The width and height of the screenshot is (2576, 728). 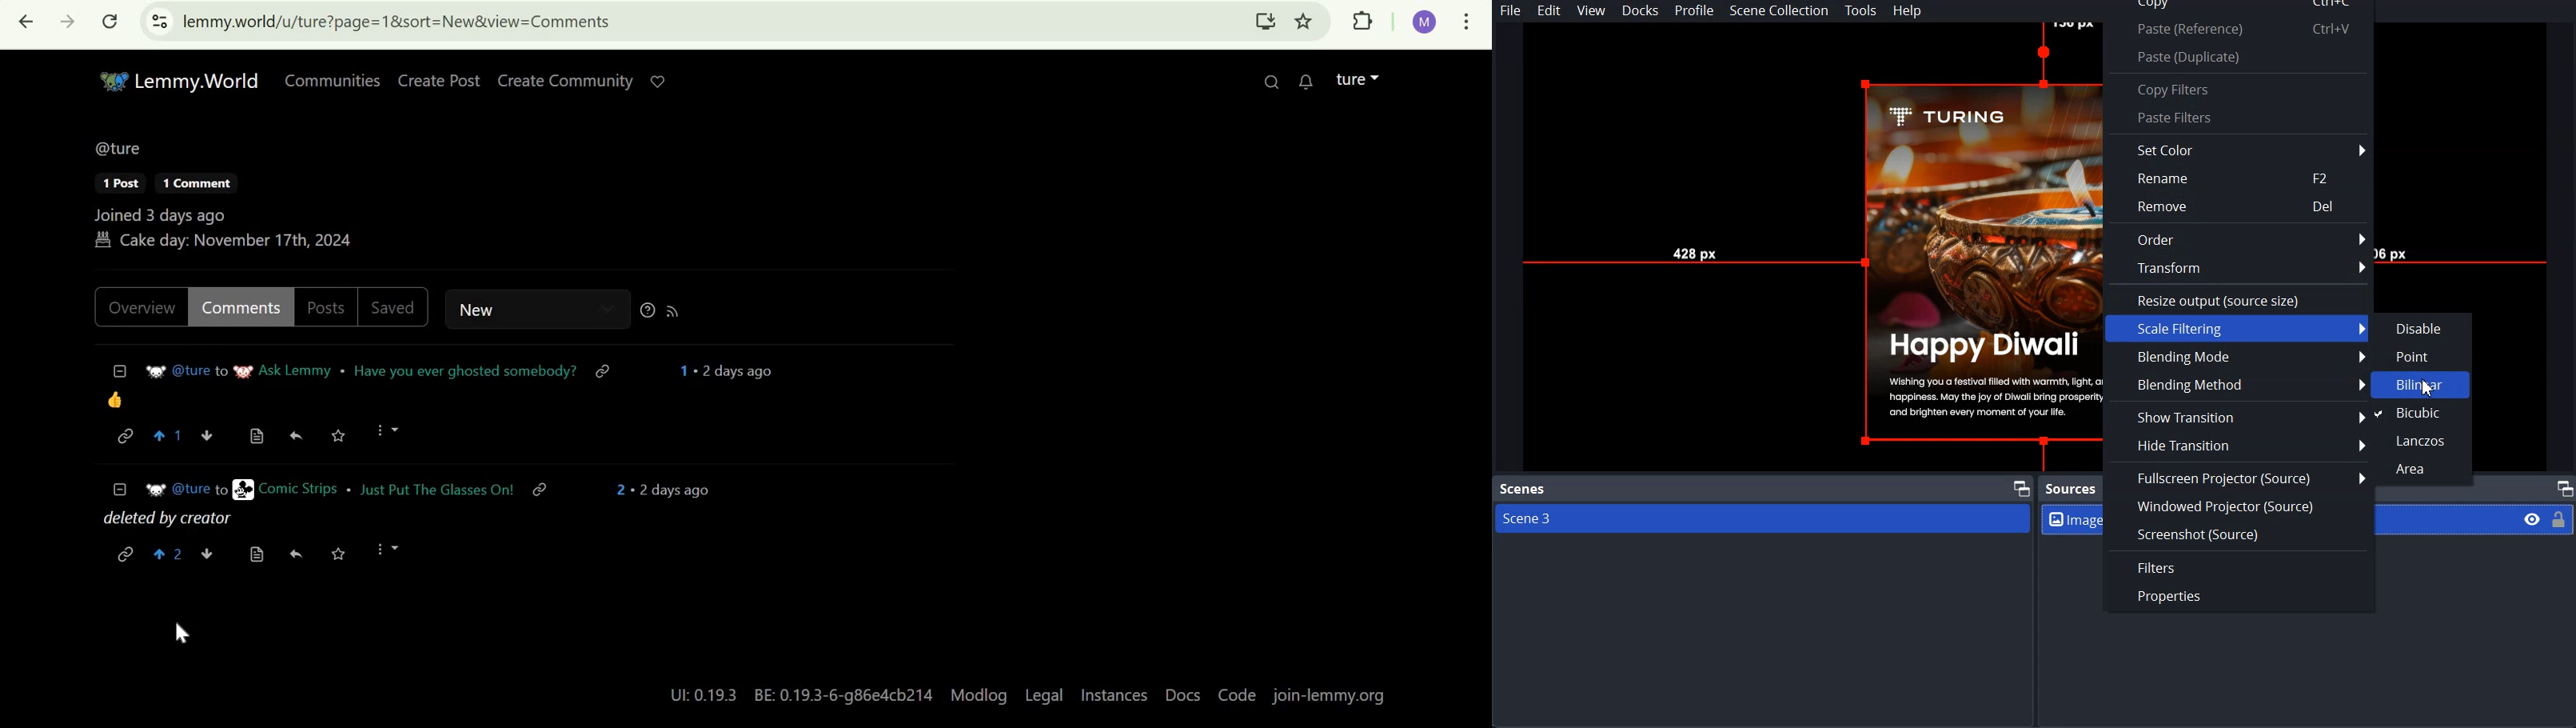 What do you see at coordinates (160, 21) in the screenshot?
I see `view site information` at bounding box center [160, 21].